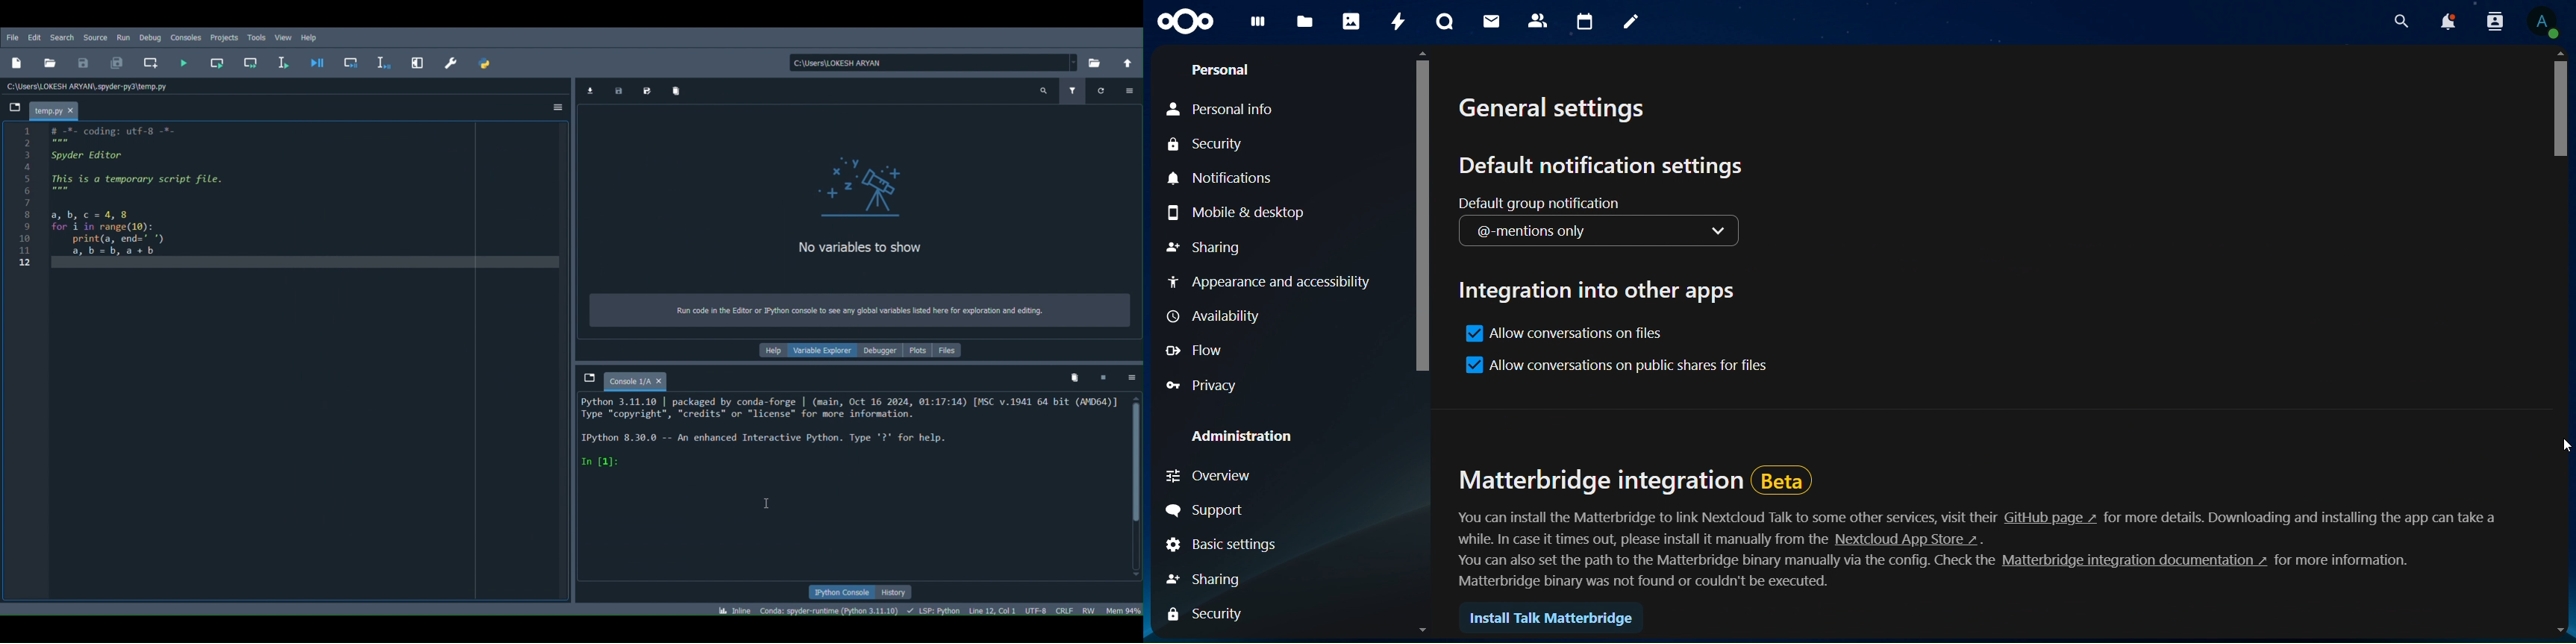  I want to click on text, so click(2345, 560).